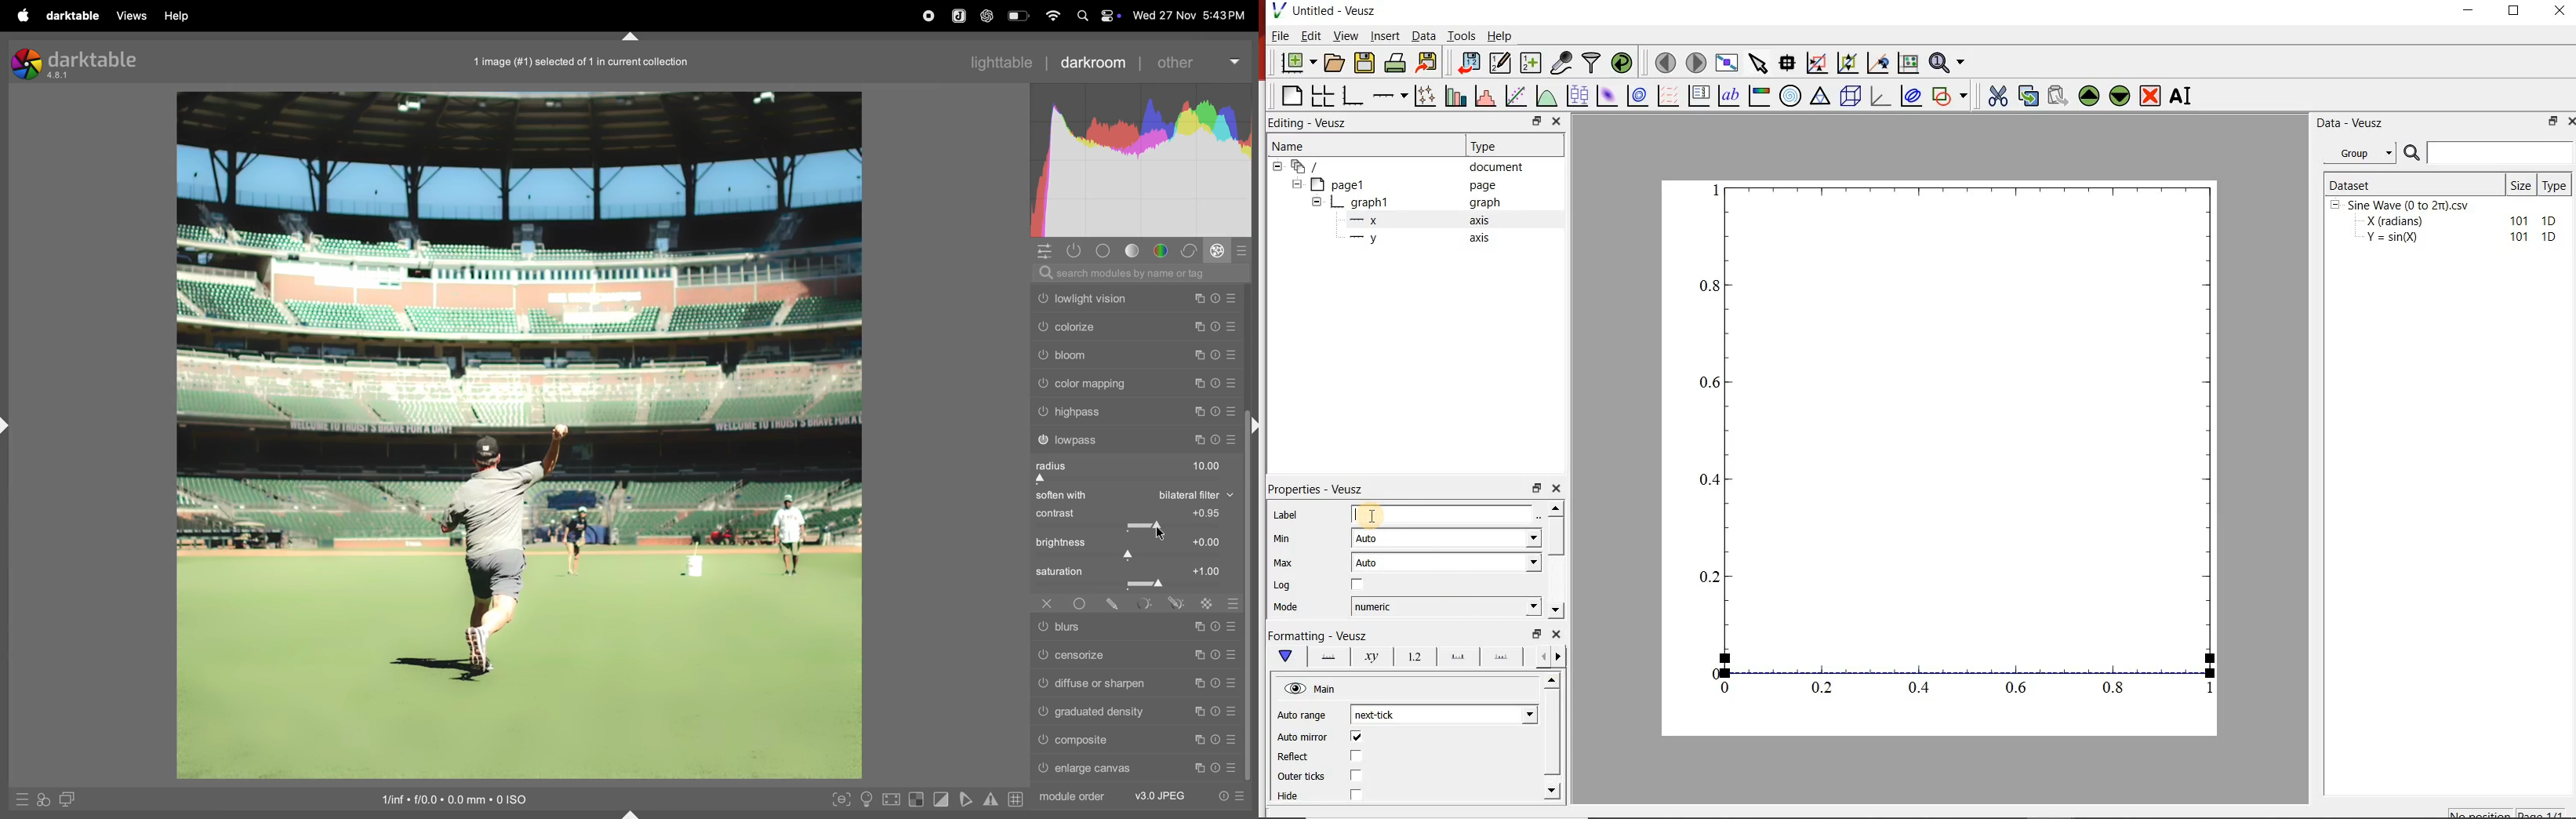  Describe the element at coordinates (1289, 797) in the screenshot. I see `‘Hide` at that location.